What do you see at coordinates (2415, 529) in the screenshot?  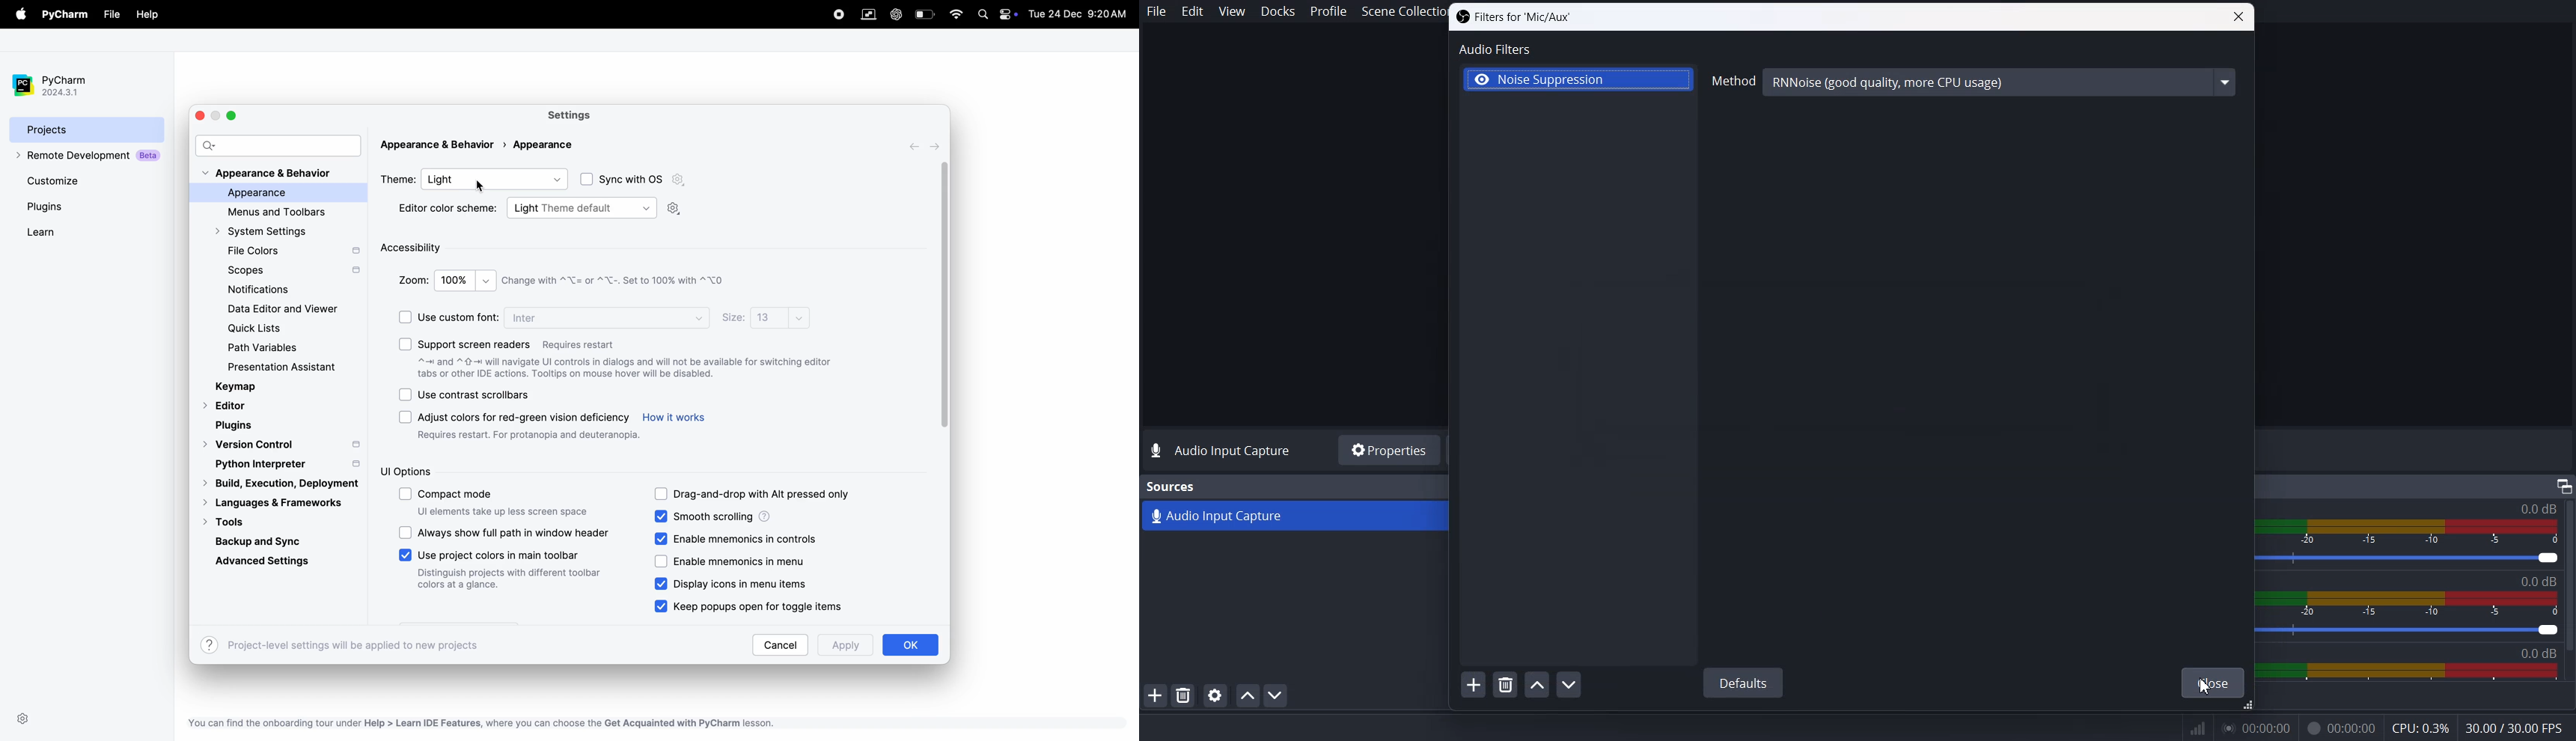 I see `Volume Indicator` at bounding box center [2415, 529].